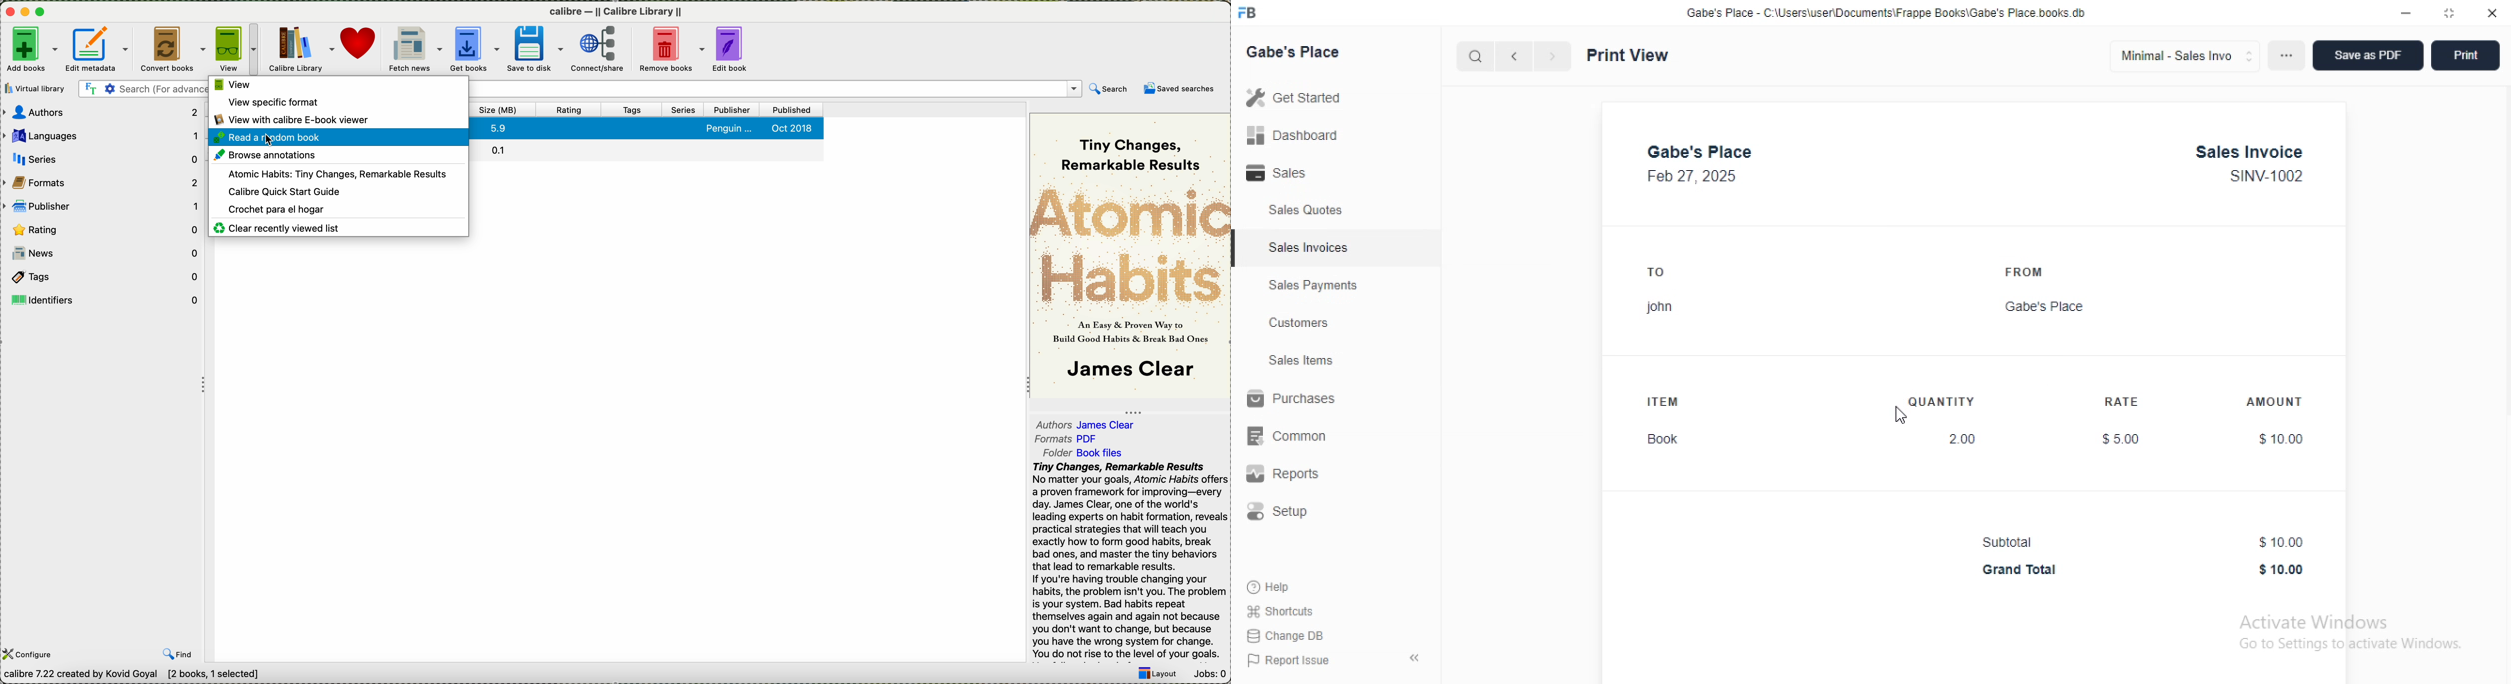 This screenshot has height=700, width=2520. I want to click on FROM, so click(2026, 272).